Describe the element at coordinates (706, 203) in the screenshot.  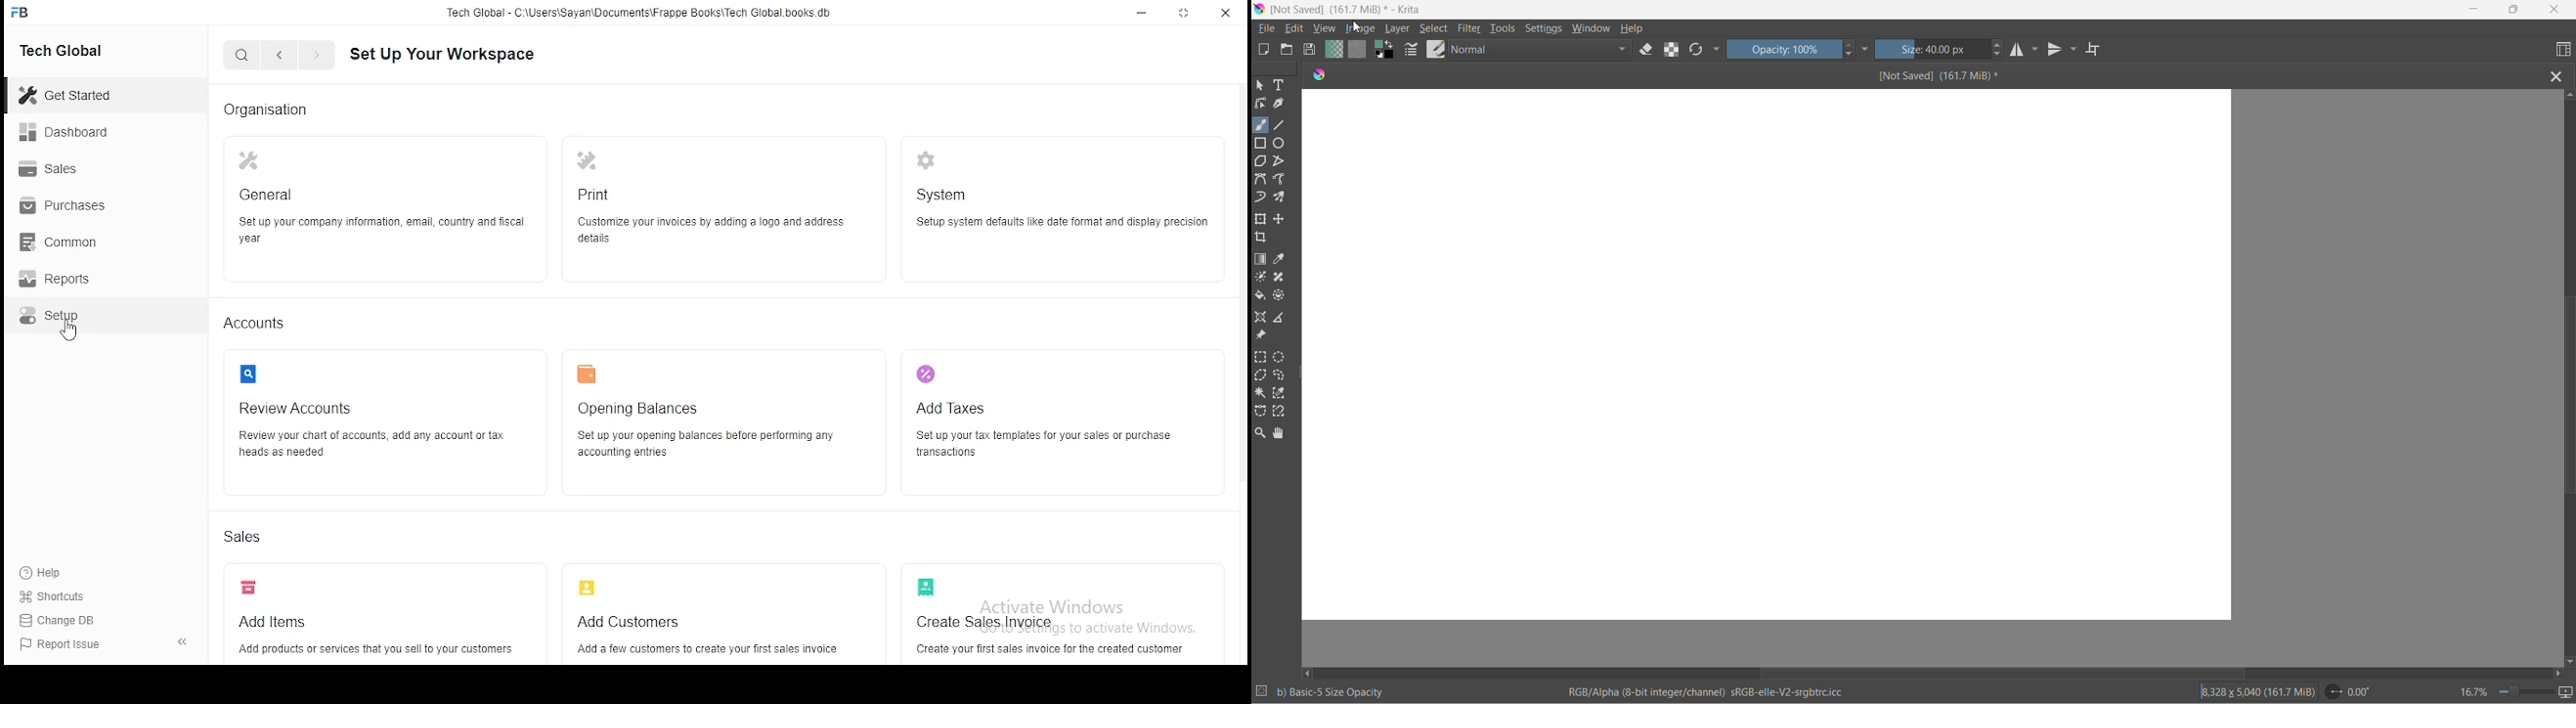
I see `Print ` at that location.